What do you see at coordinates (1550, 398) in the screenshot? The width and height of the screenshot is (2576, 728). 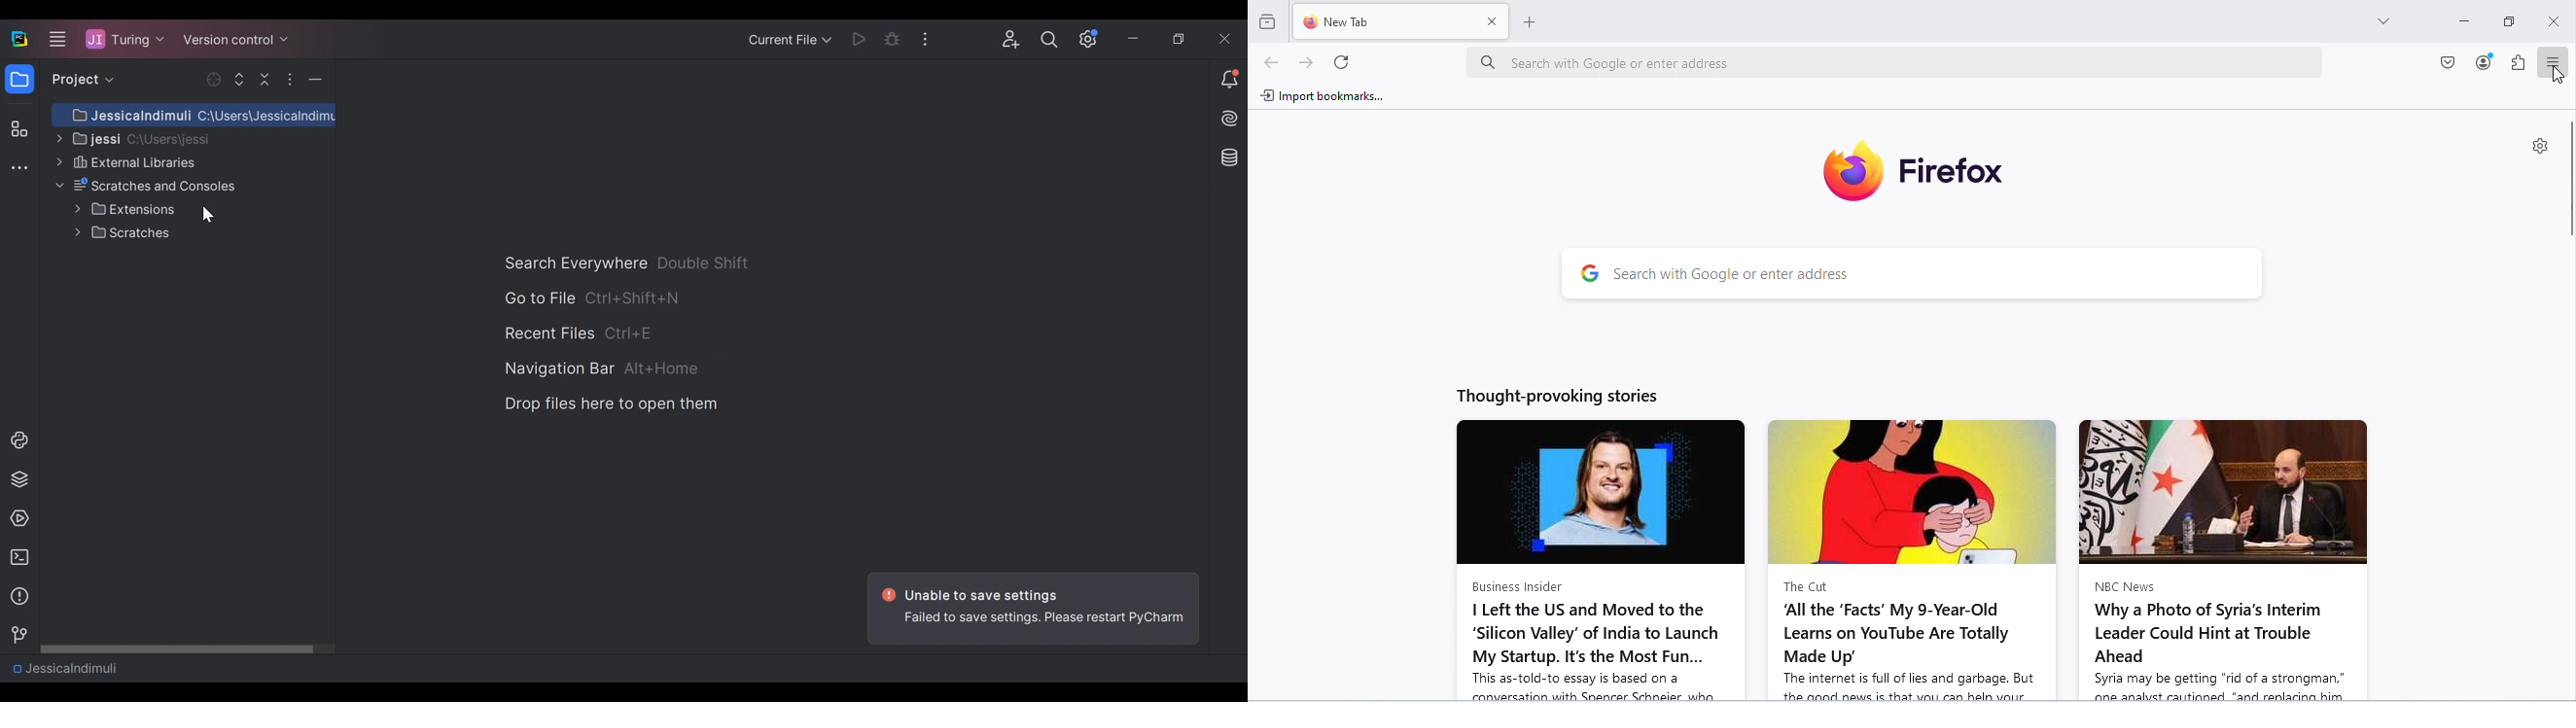 I see `Thought-provoking stories` at bounding box center [1550, 398].